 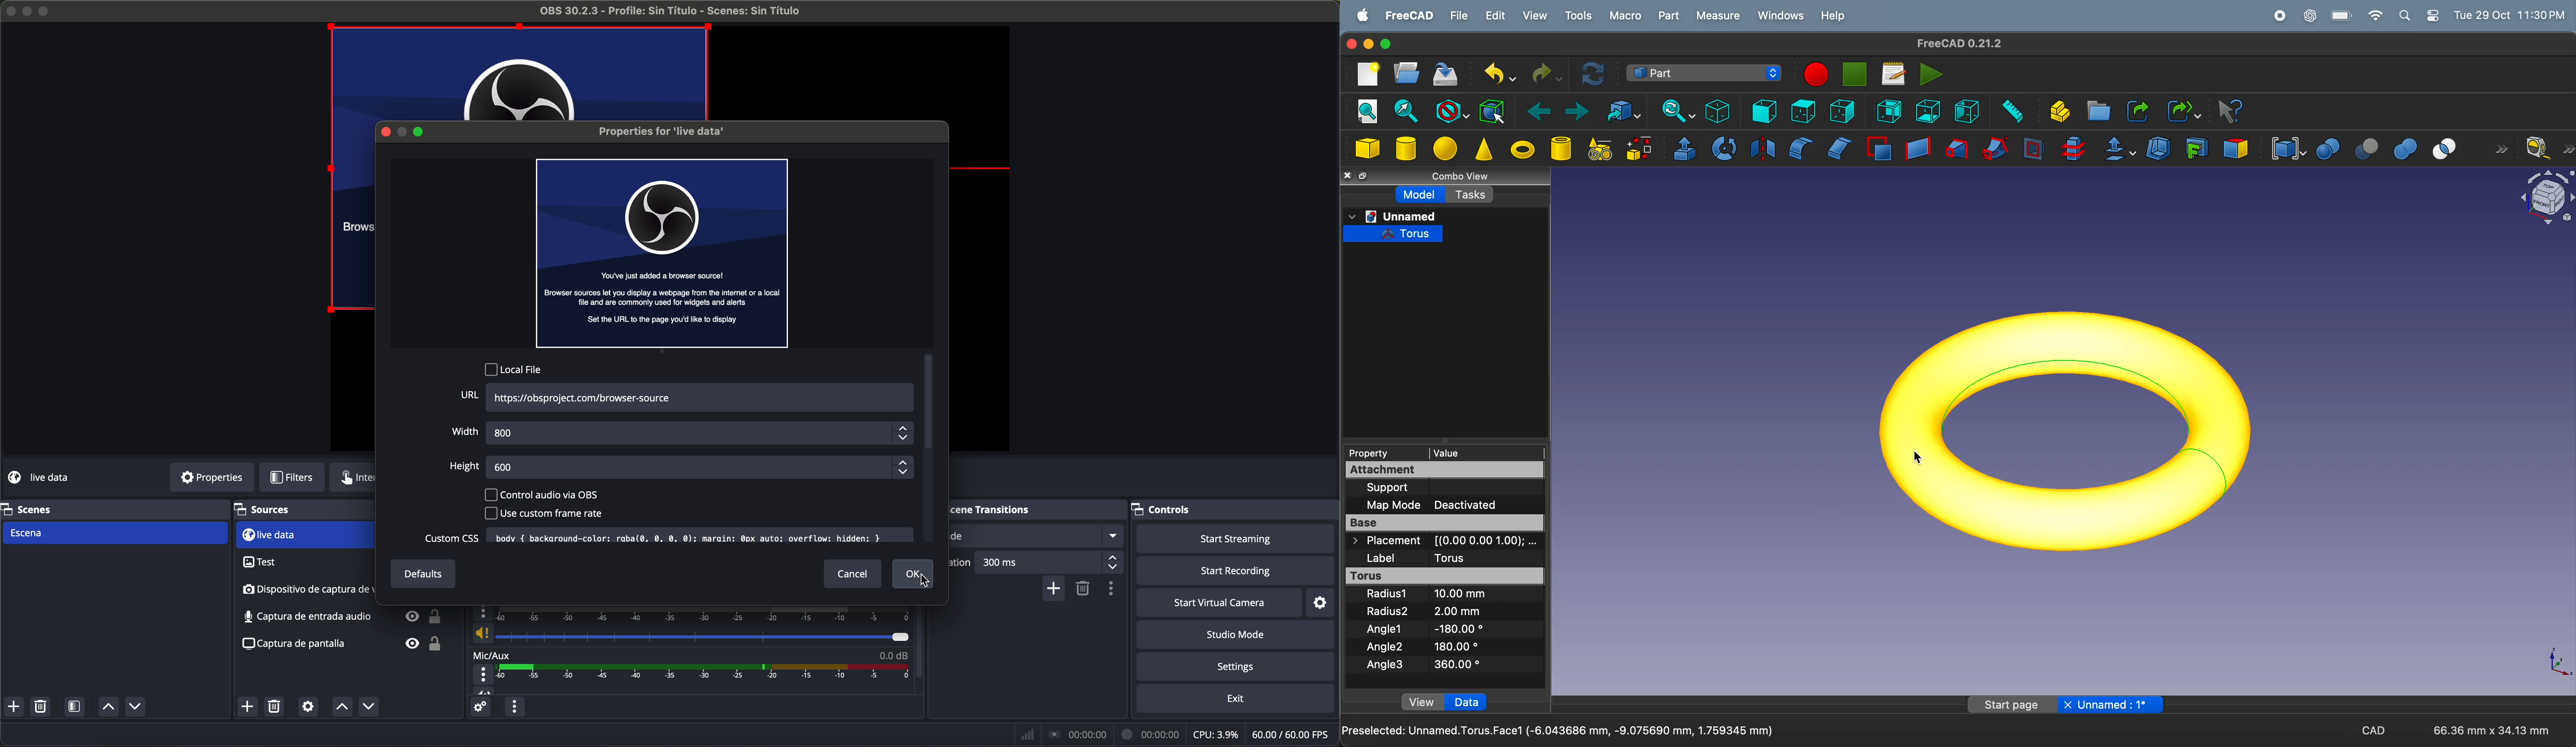 What do you see at coordinates (1239, 699) in the screenshot?
I see `exit` at bounding box center [1239, 699].